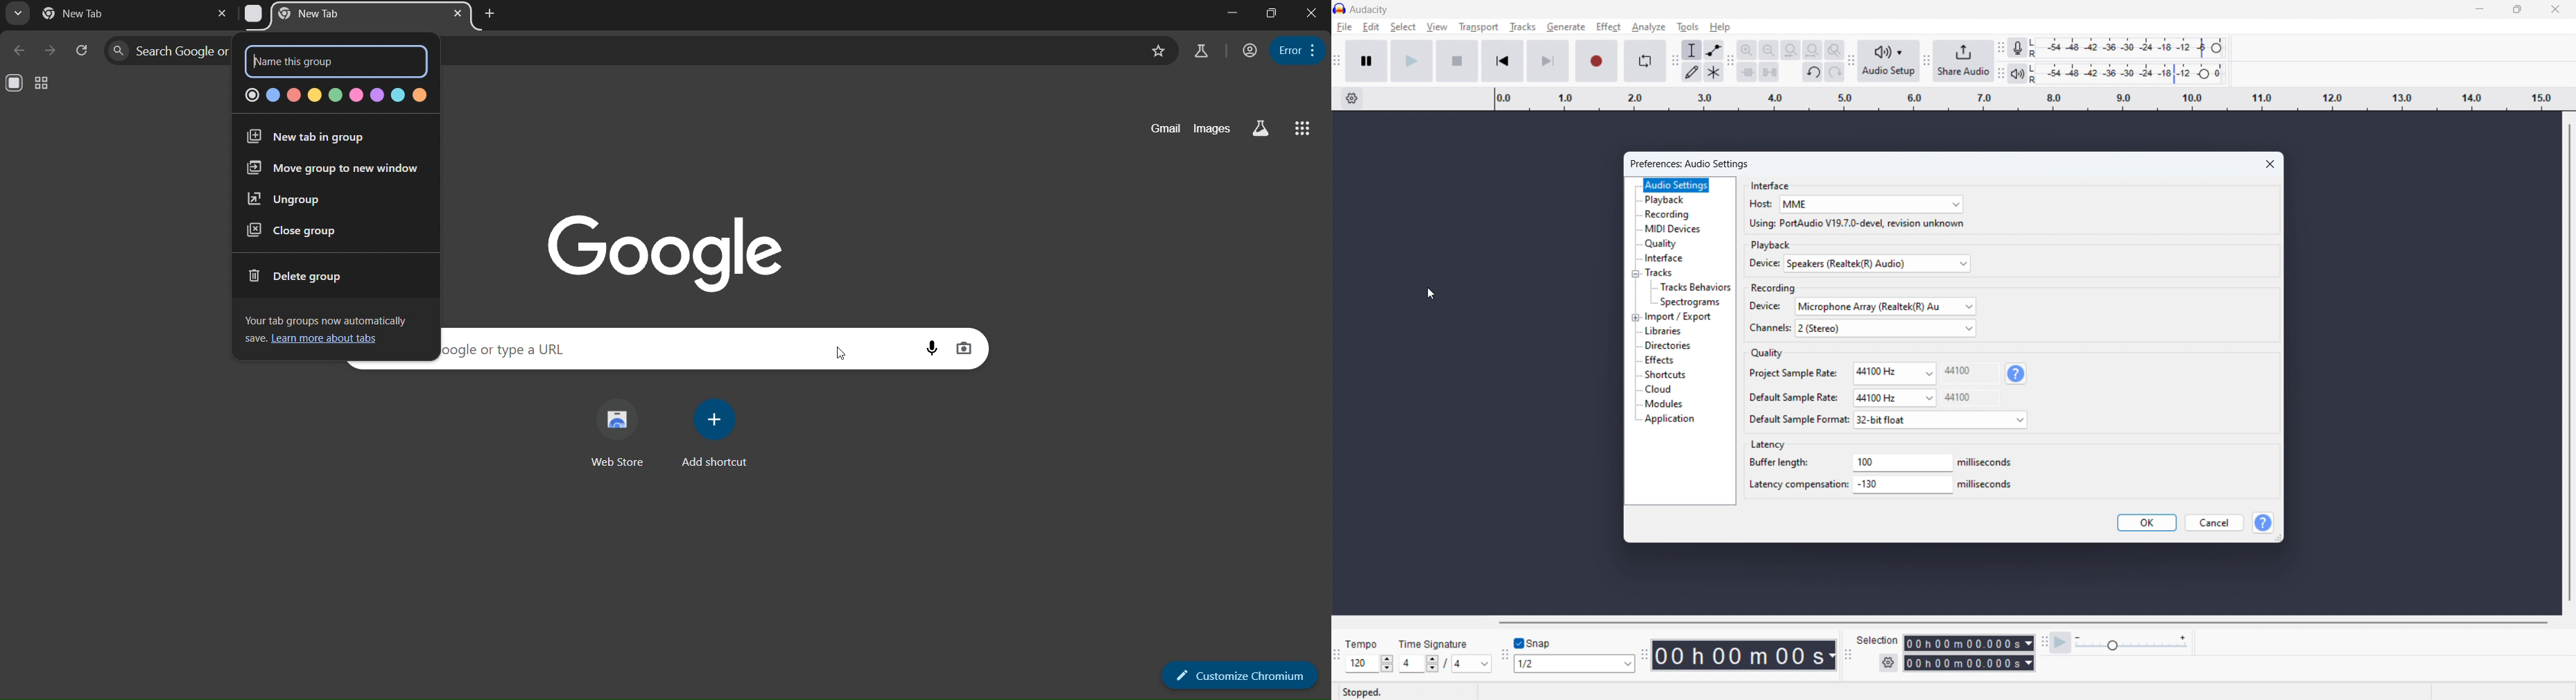  What do you see at coordinates (1403, 27) in the screenshot?
I see `select` at bounding box center [1403, 27].